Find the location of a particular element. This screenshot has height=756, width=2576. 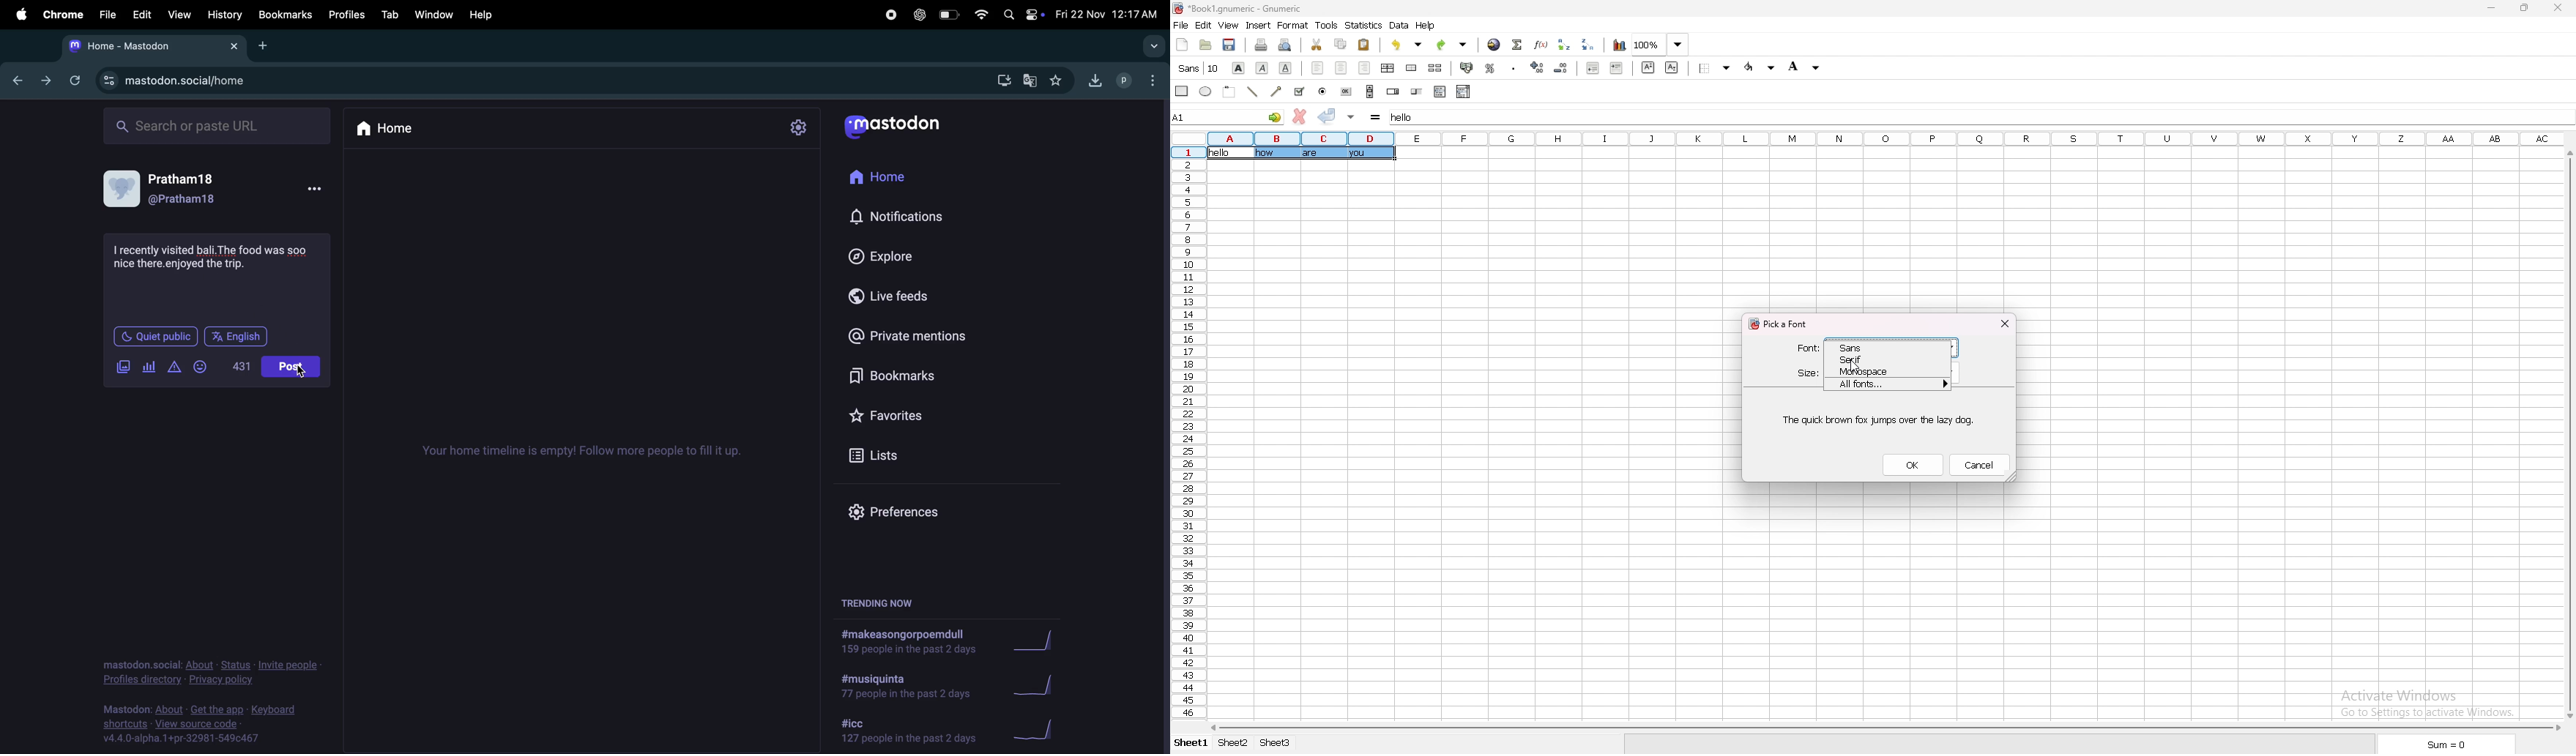

view site information is located at coordinates (106, 80).